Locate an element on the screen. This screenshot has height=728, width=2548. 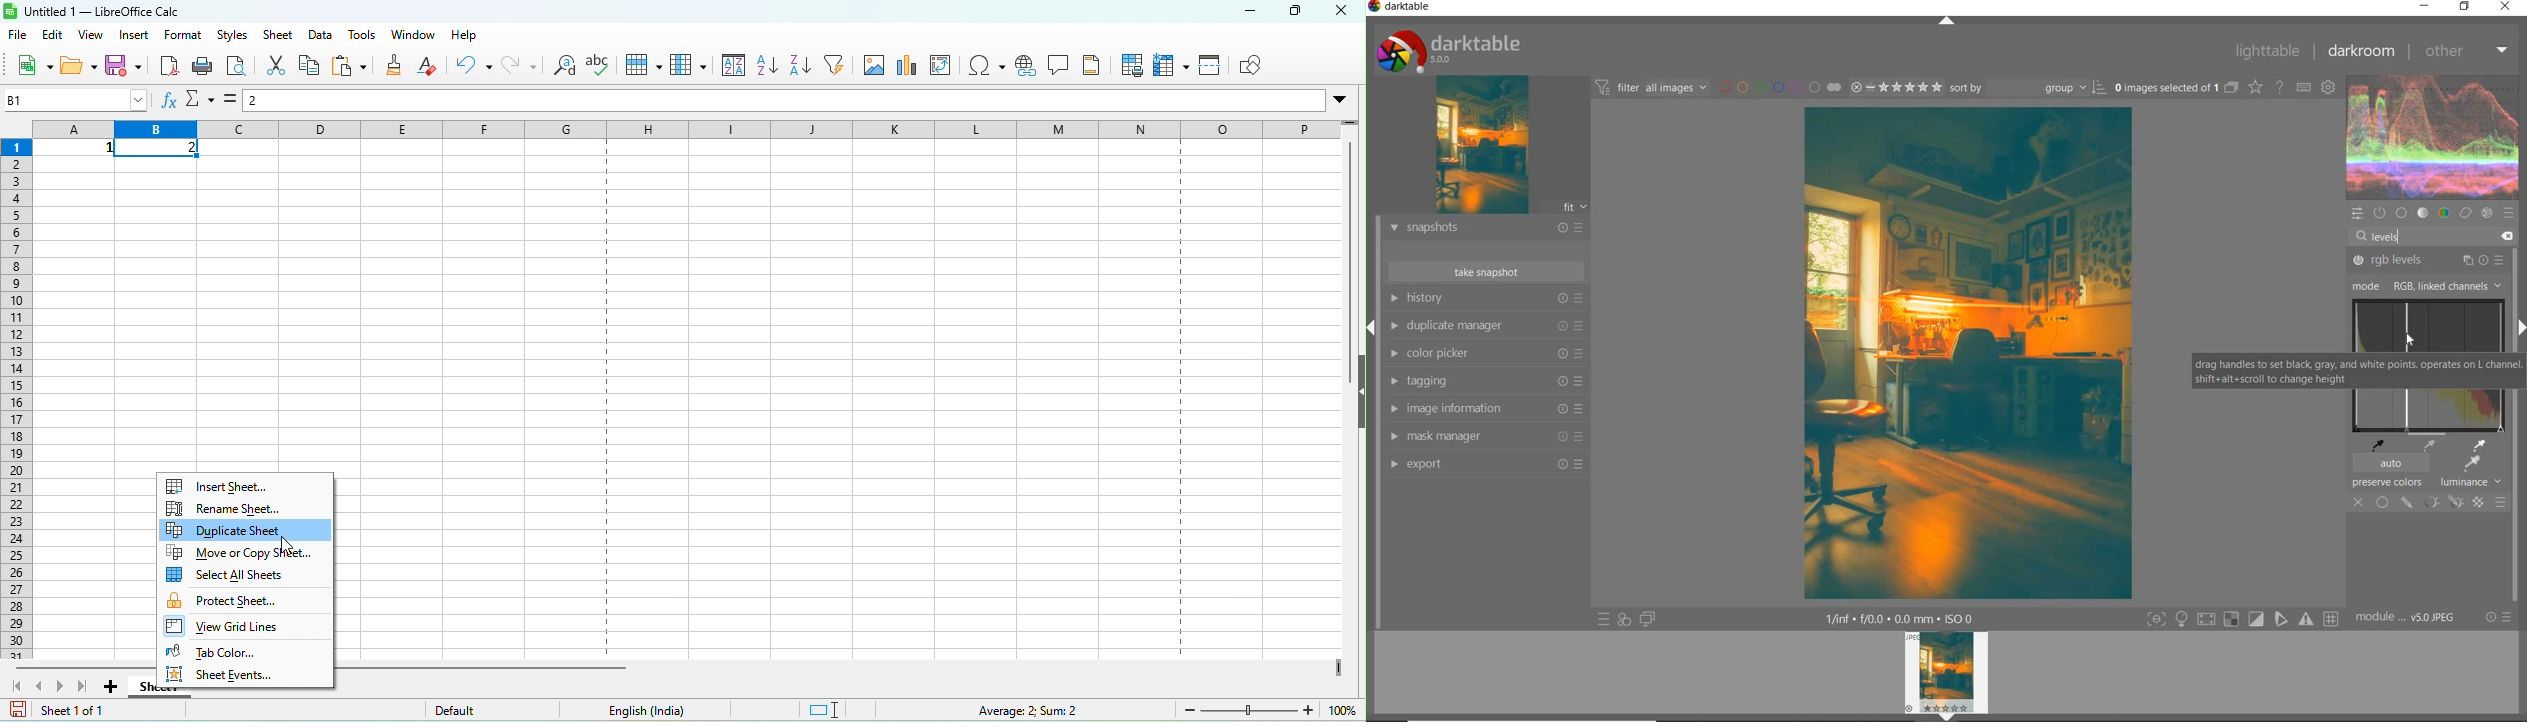
view is located at coordinates (95, 37).